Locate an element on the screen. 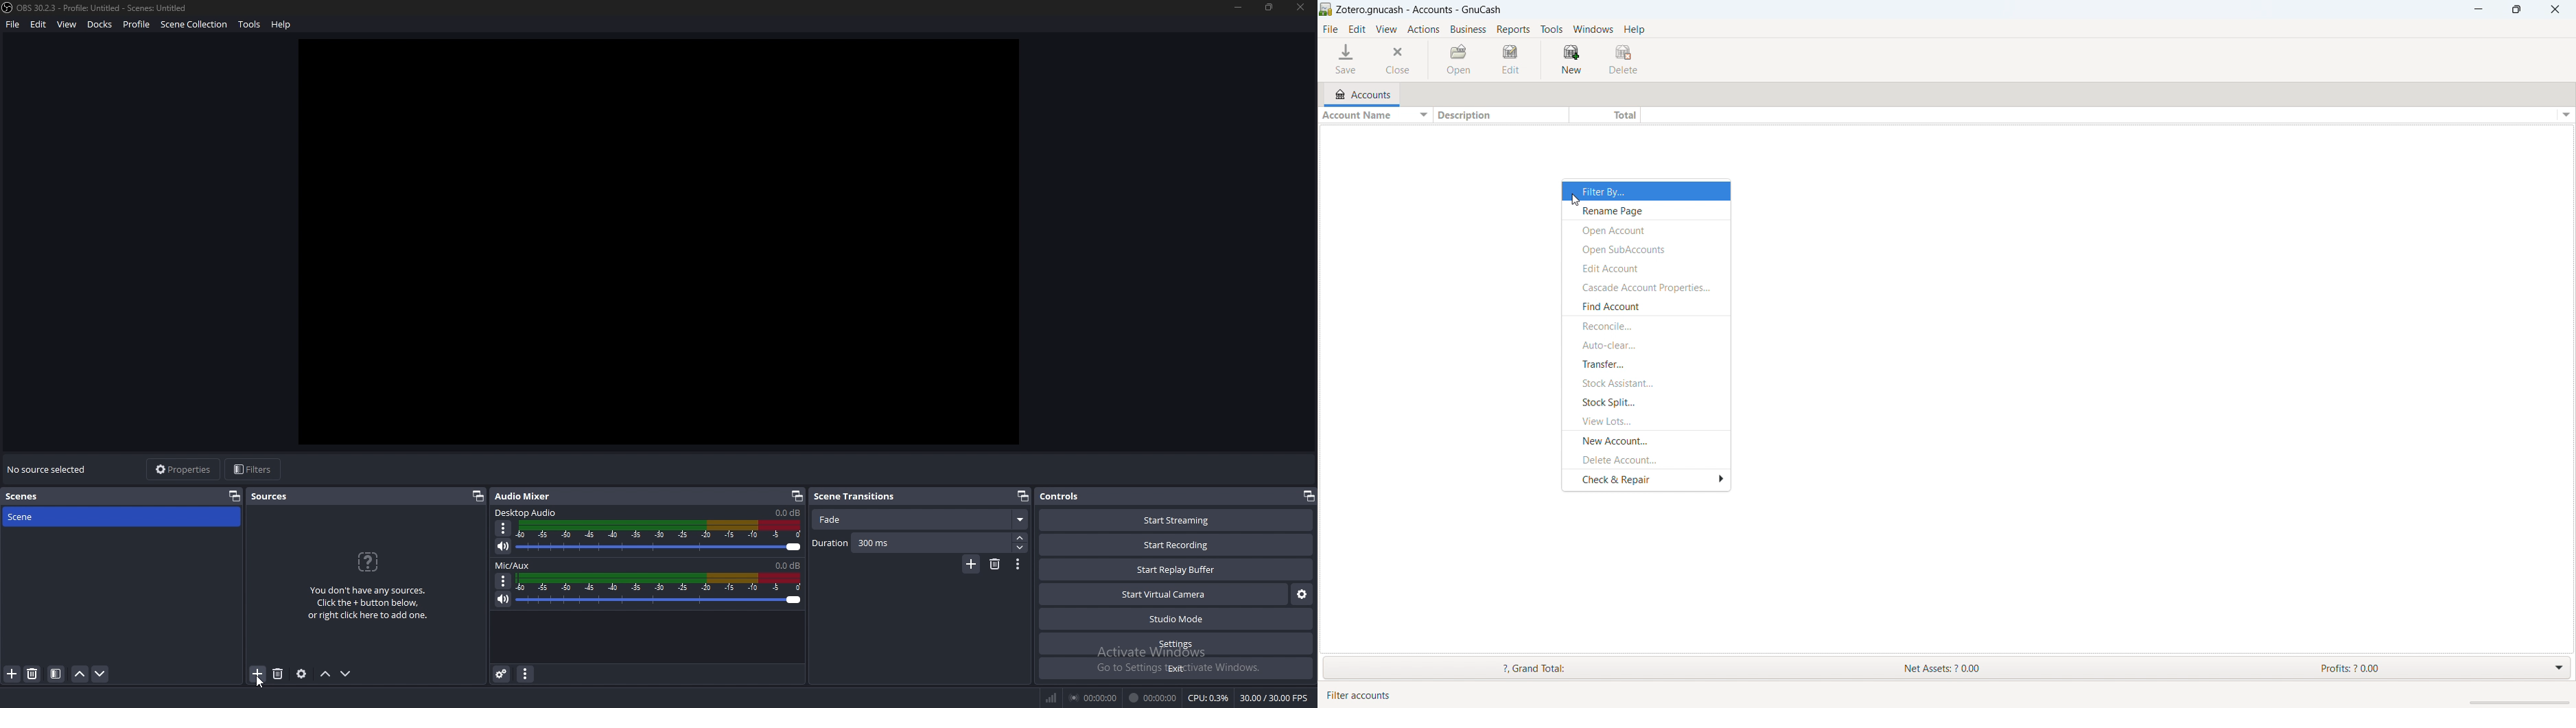  popout is located at coordinates (478, 496).